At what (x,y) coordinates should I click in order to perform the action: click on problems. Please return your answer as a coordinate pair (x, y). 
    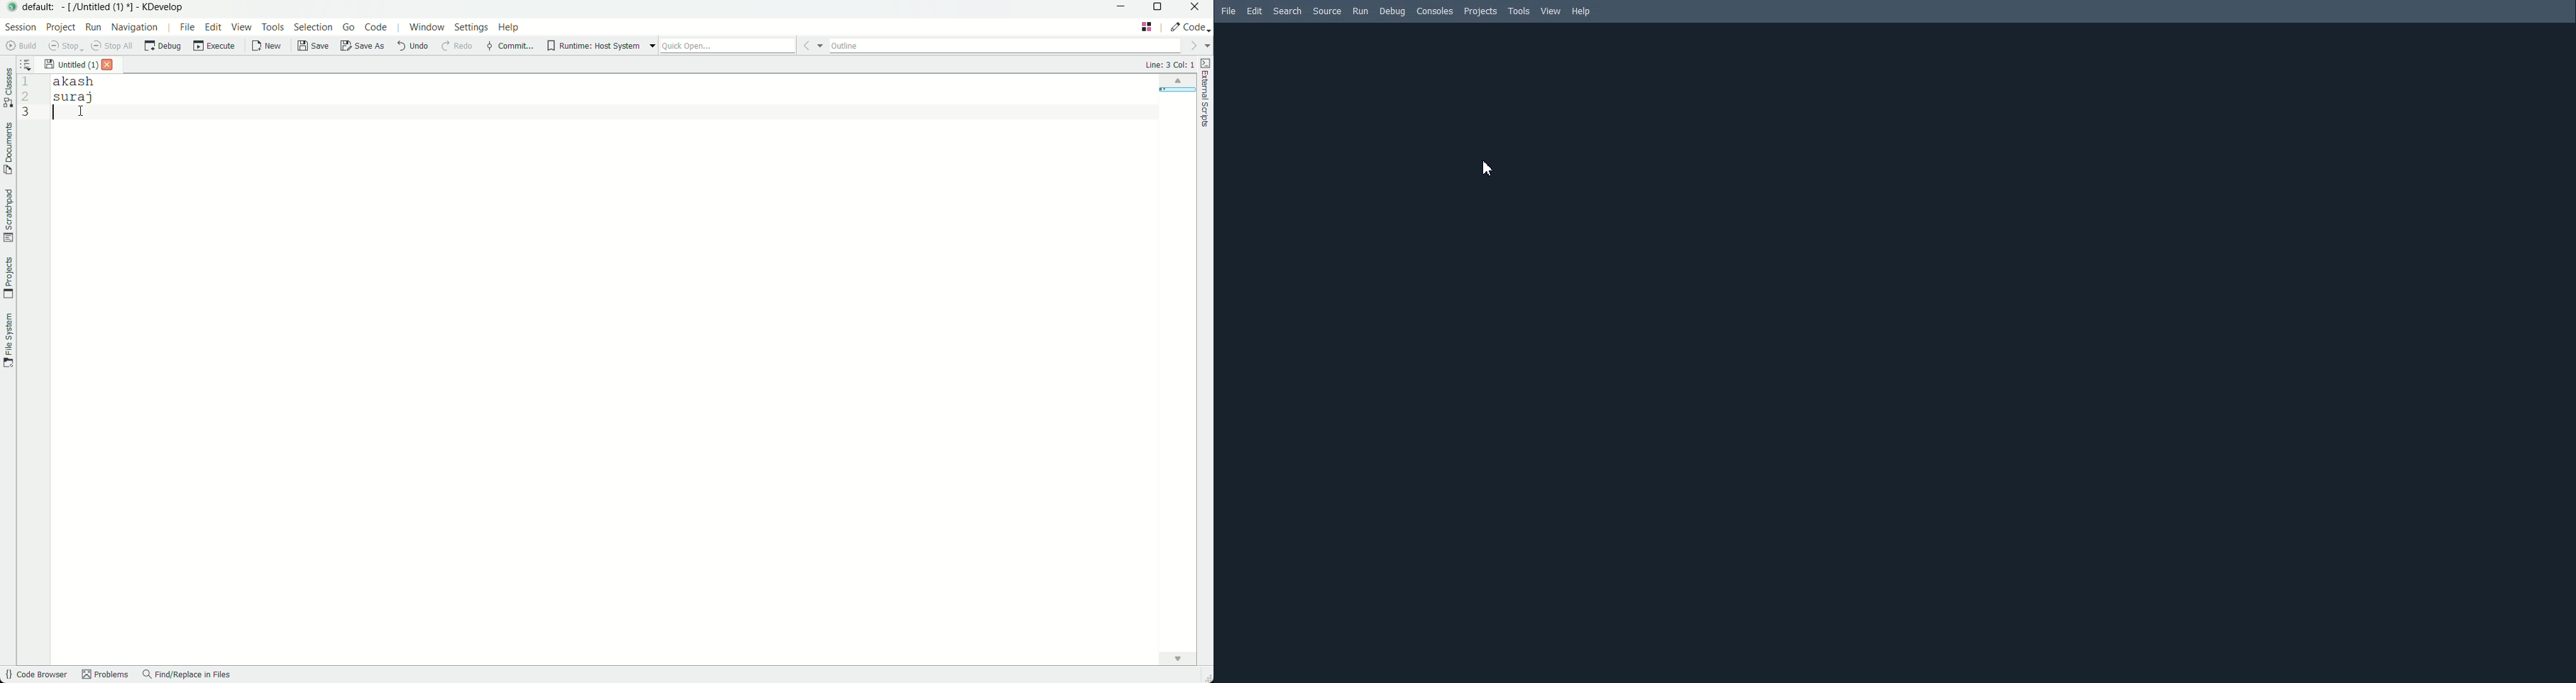
    Looking at the image, I should click on (104, 676).